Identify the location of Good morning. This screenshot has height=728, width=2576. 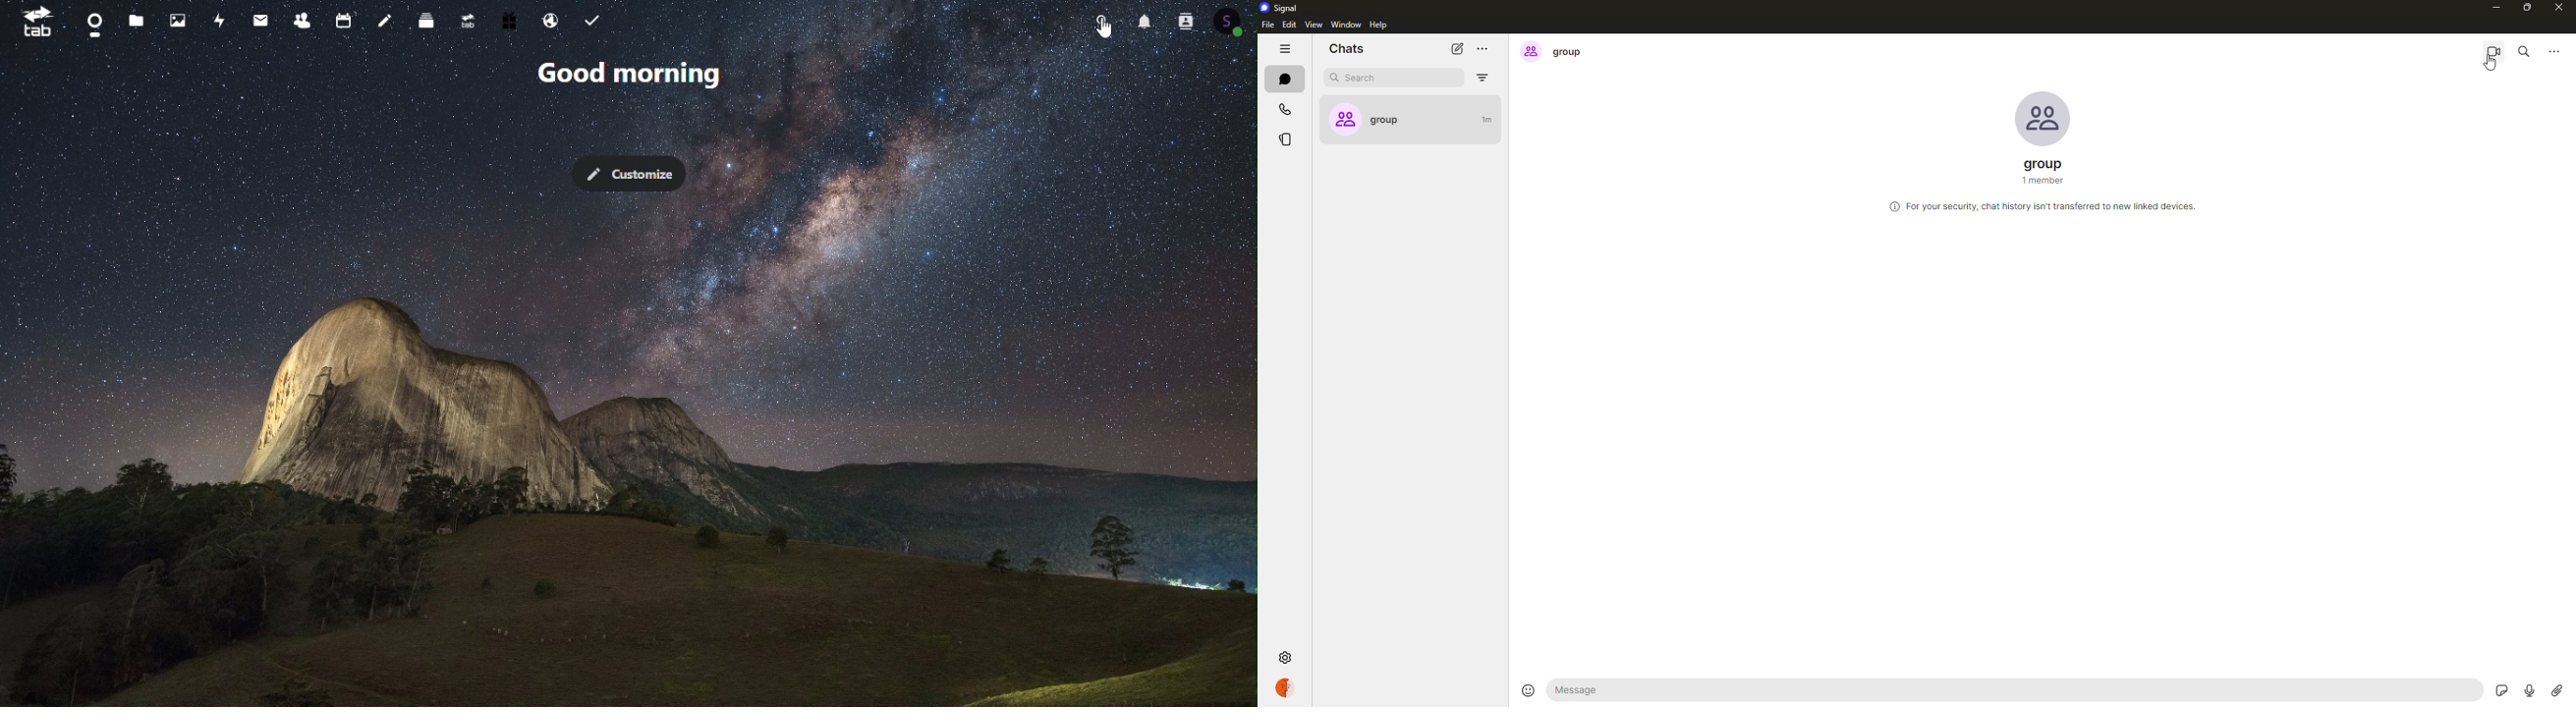
(628, 73).